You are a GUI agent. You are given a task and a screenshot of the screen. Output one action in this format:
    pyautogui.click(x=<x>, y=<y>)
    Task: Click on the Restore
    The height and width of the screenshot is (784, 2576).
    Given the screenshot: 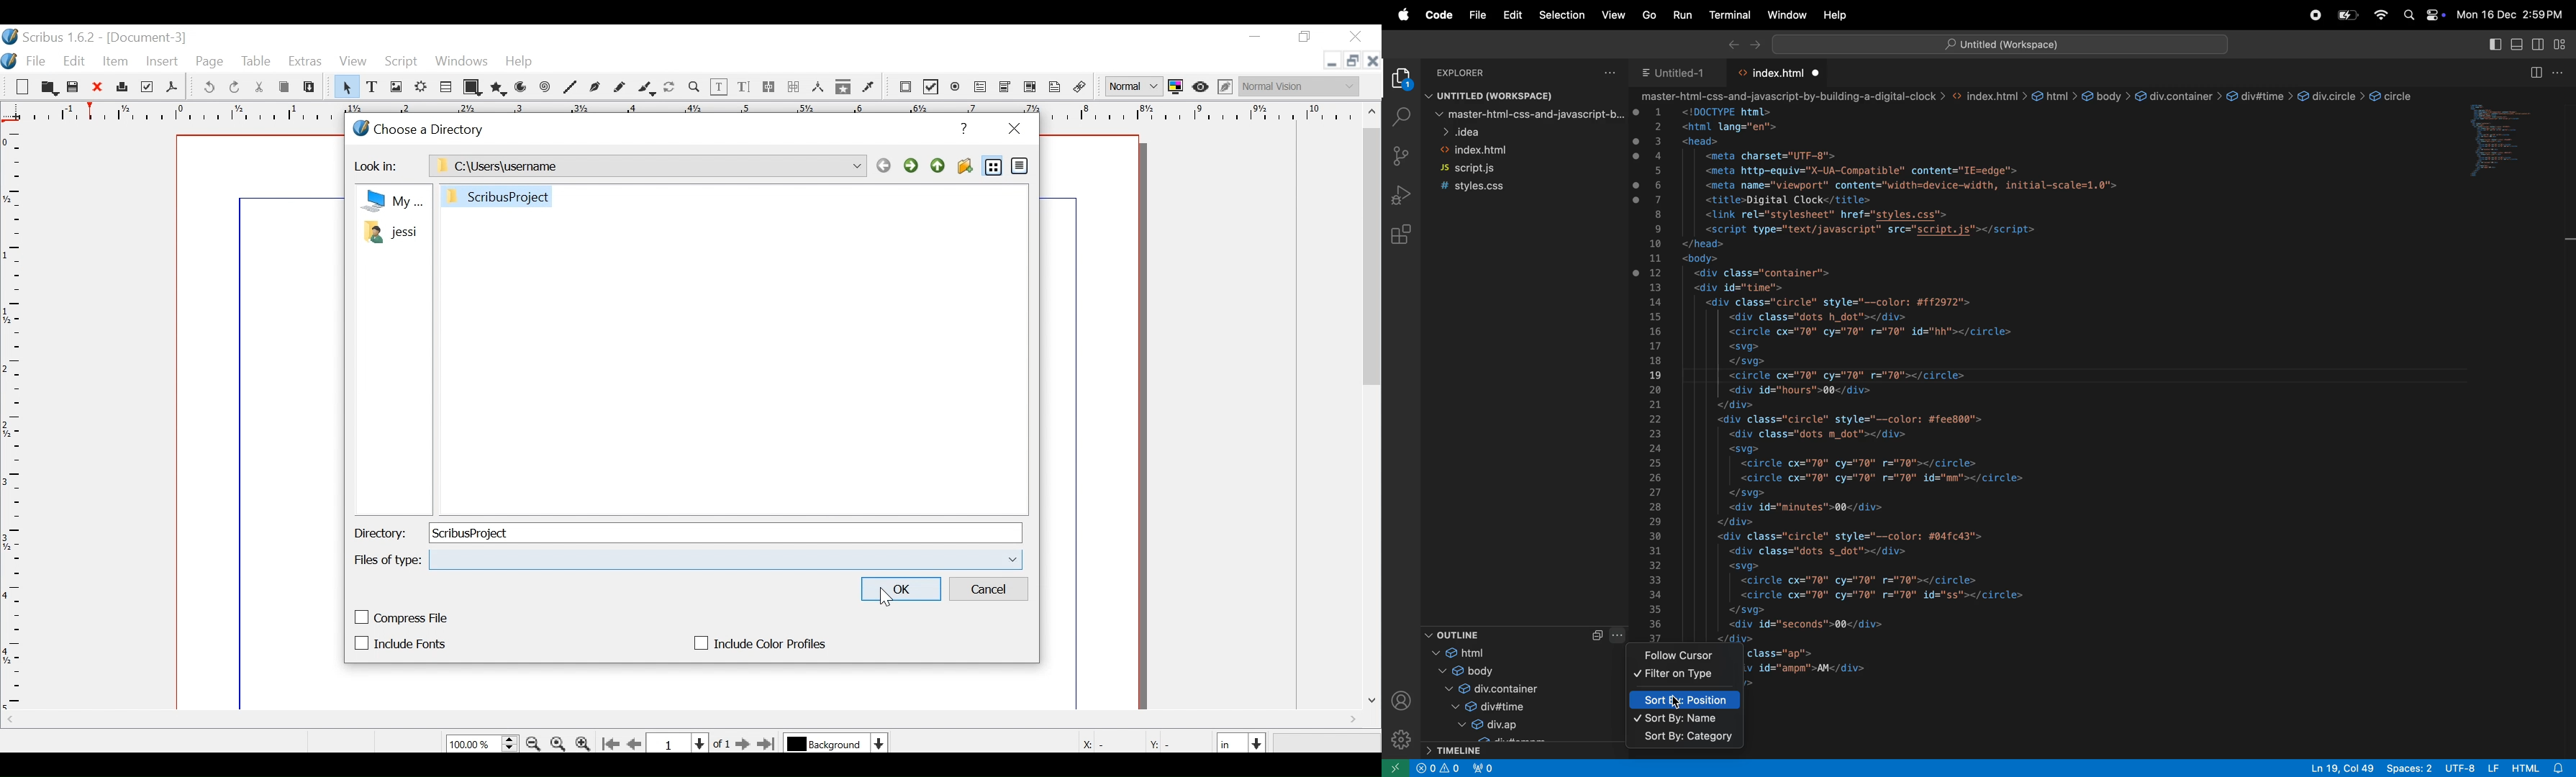 What is the action you would take?
    pyautogui.click(x=1305, y=37)
    